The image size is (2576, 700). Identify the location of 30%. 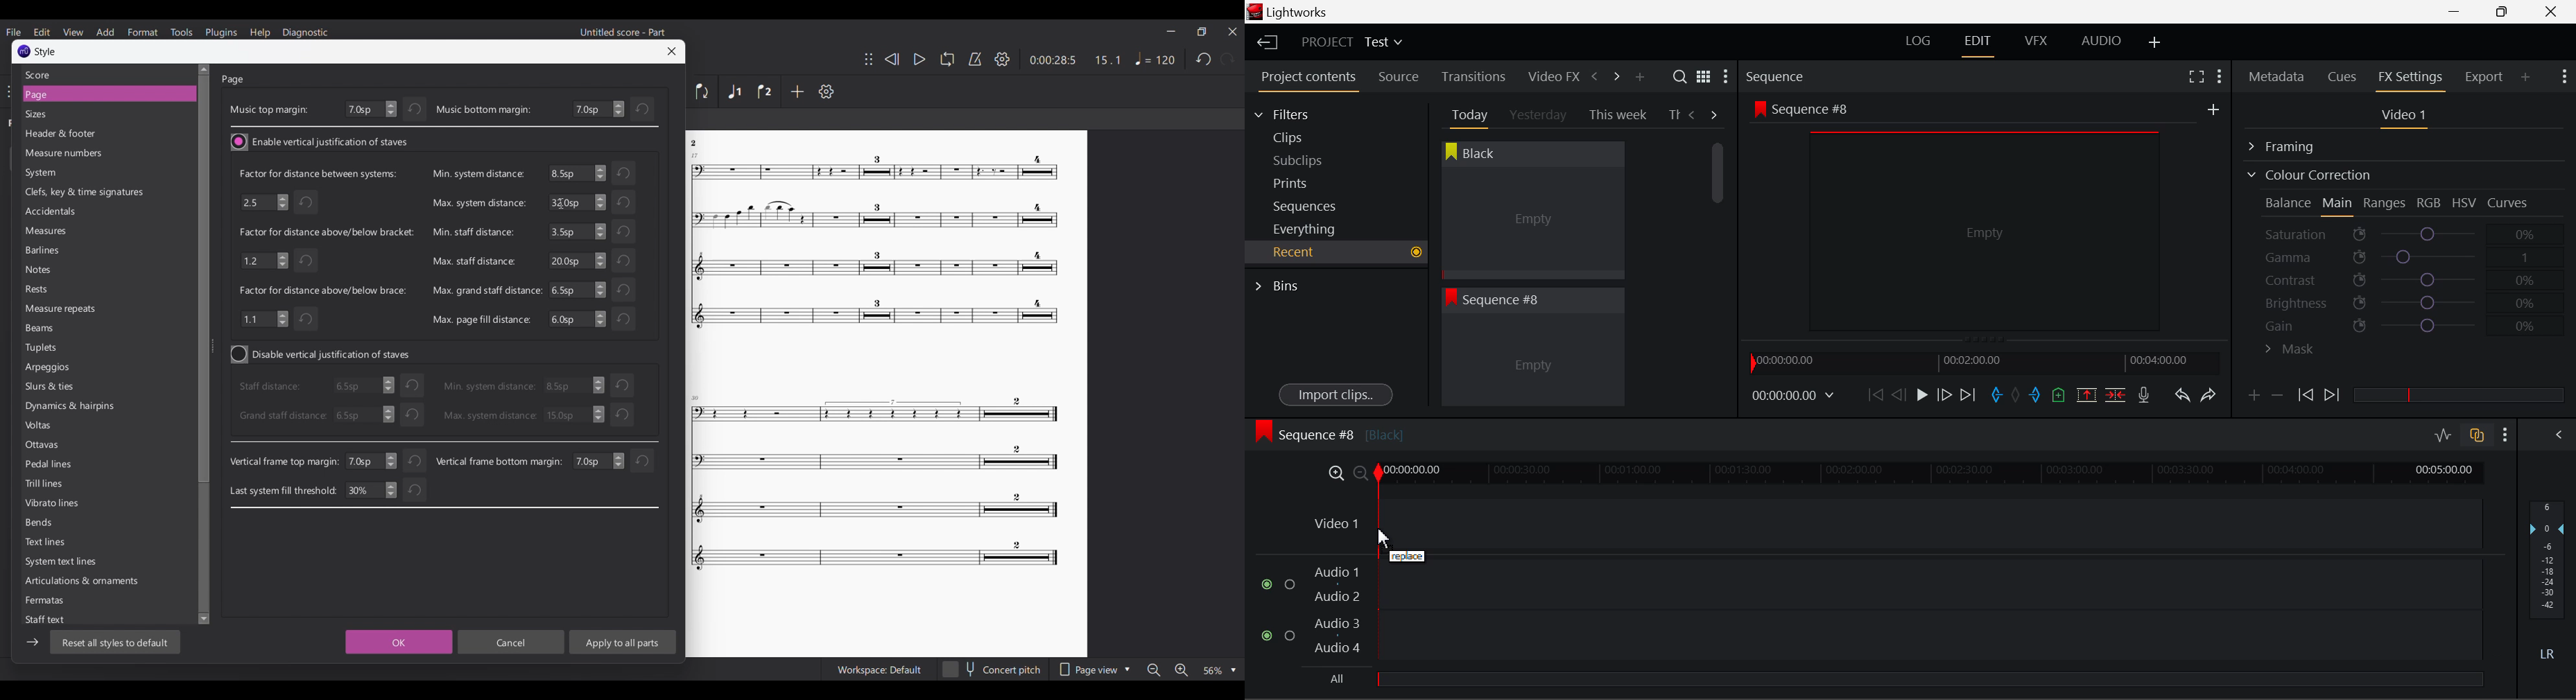
(372, 490).